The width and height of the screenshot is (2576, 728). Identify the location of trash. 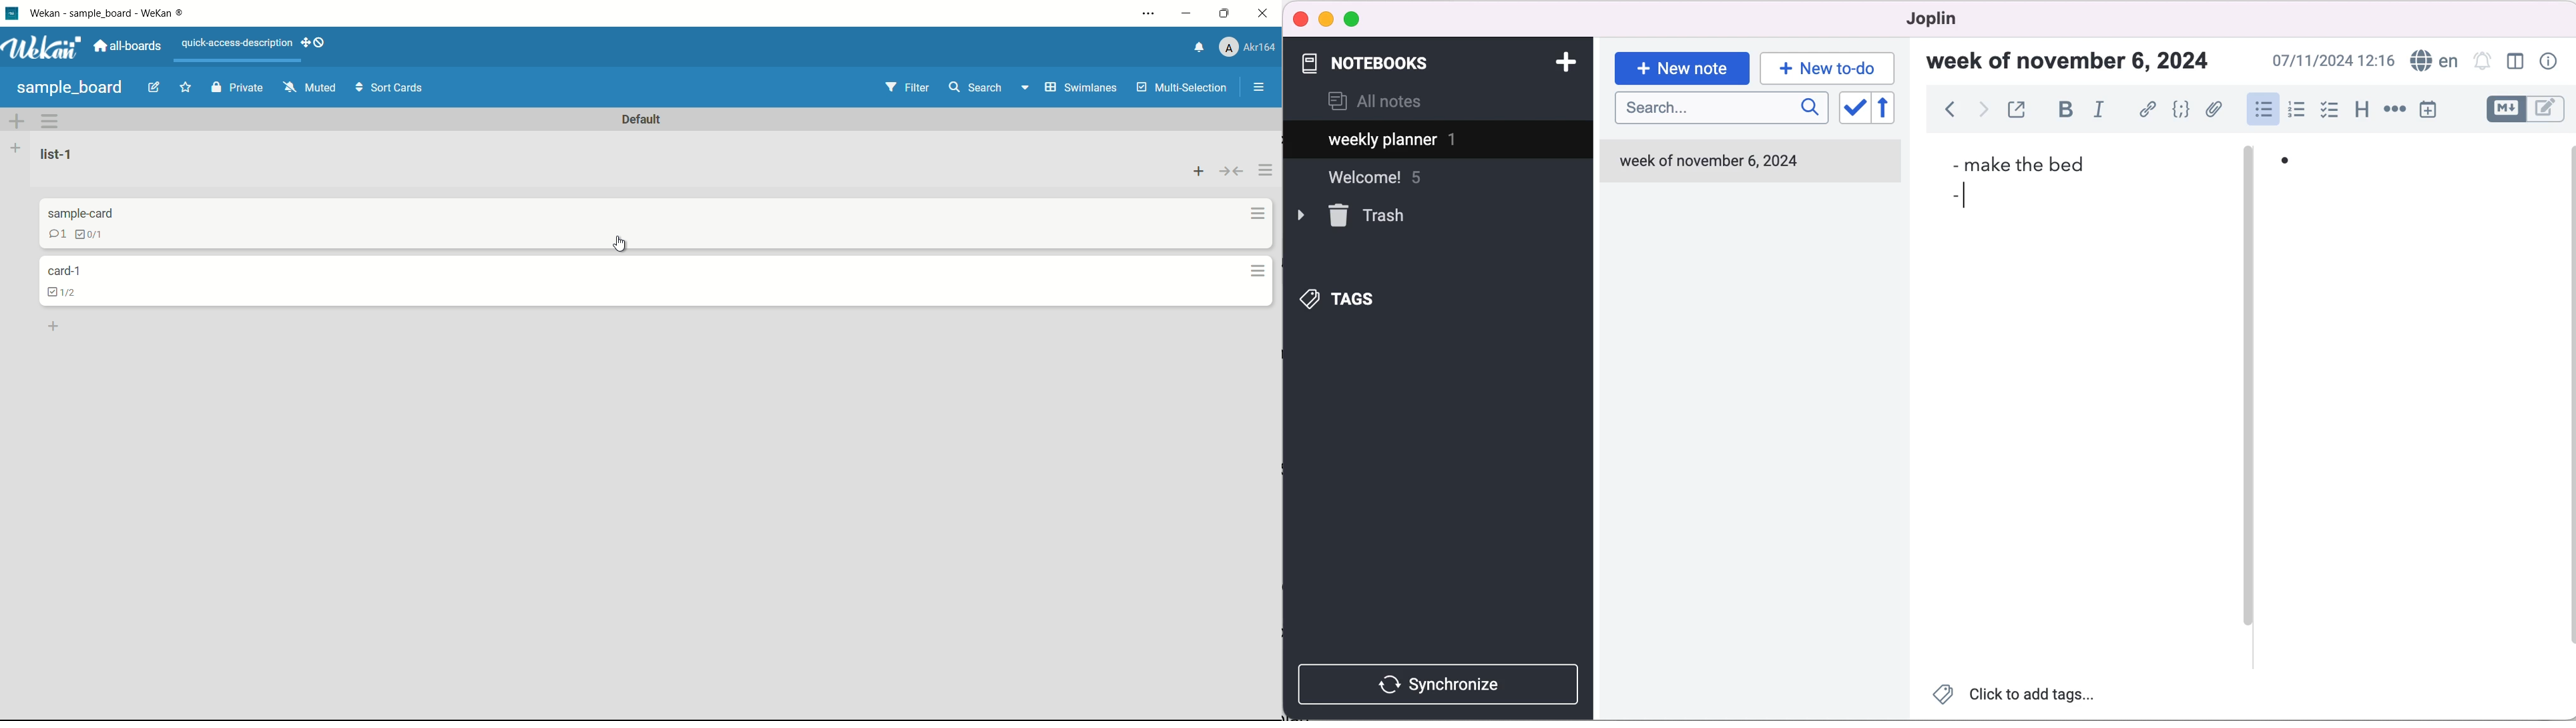
(1371, 217).